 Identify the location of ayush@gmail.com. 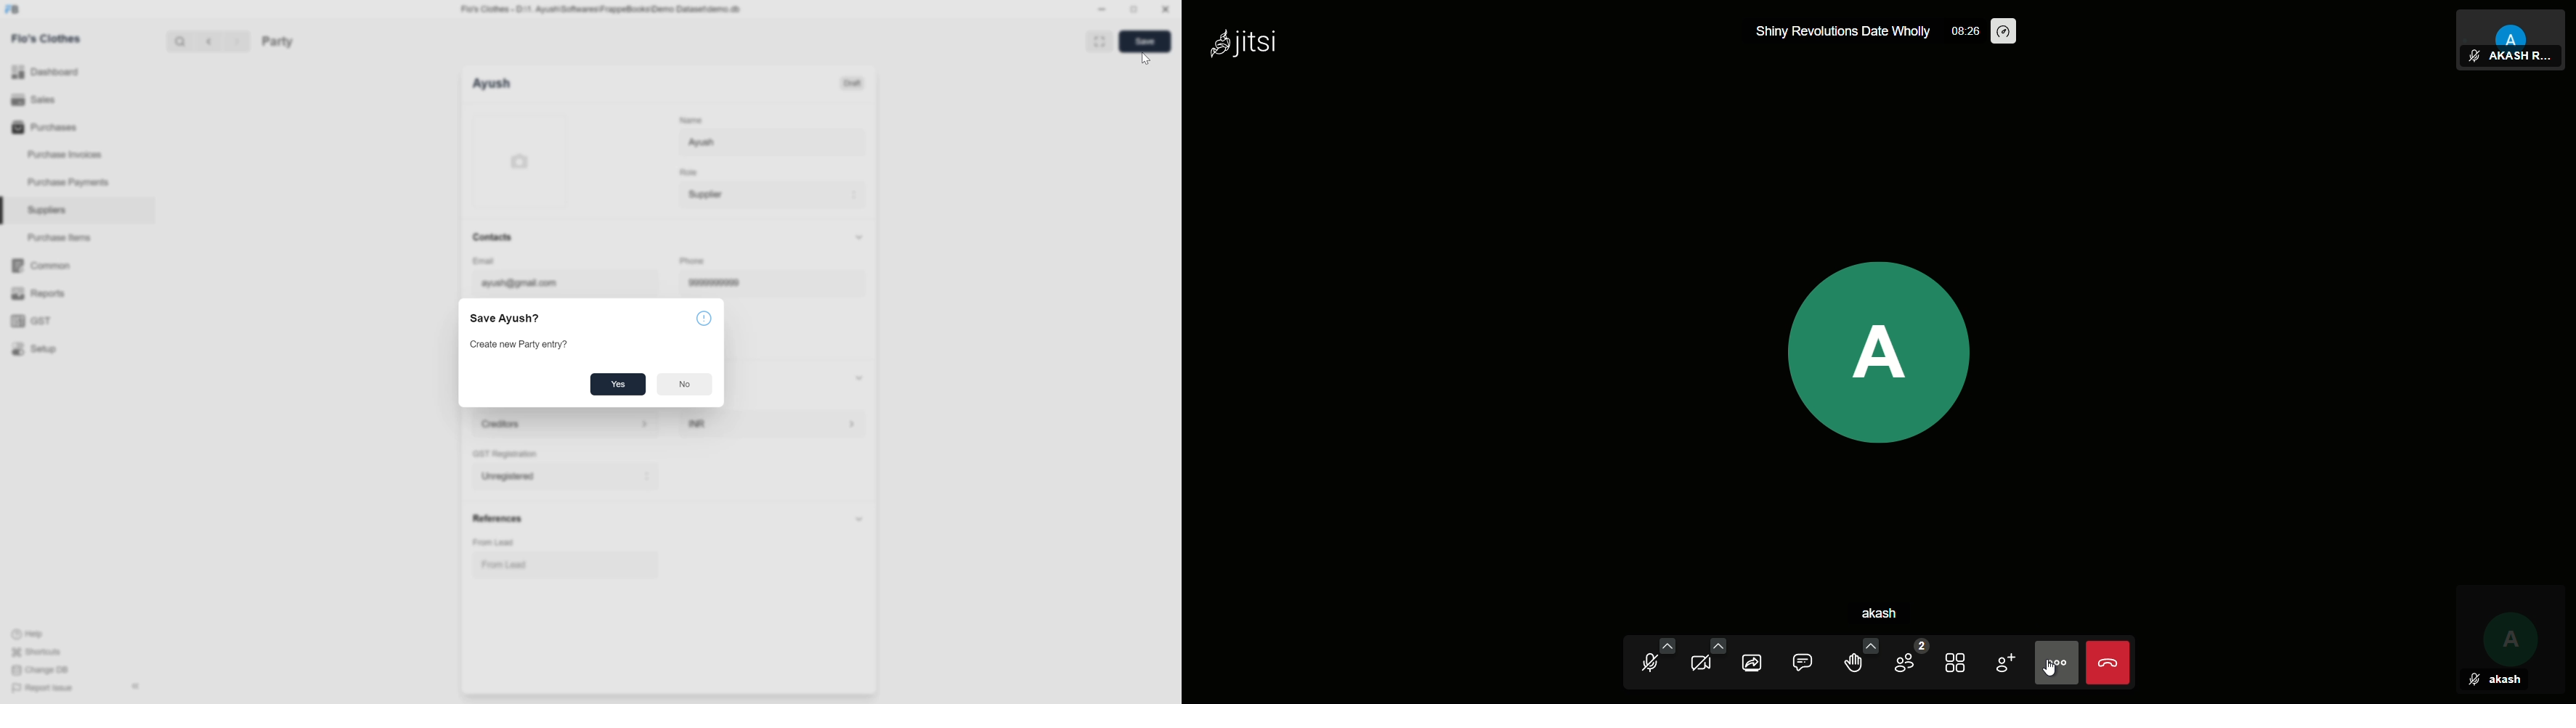
(565, 283).